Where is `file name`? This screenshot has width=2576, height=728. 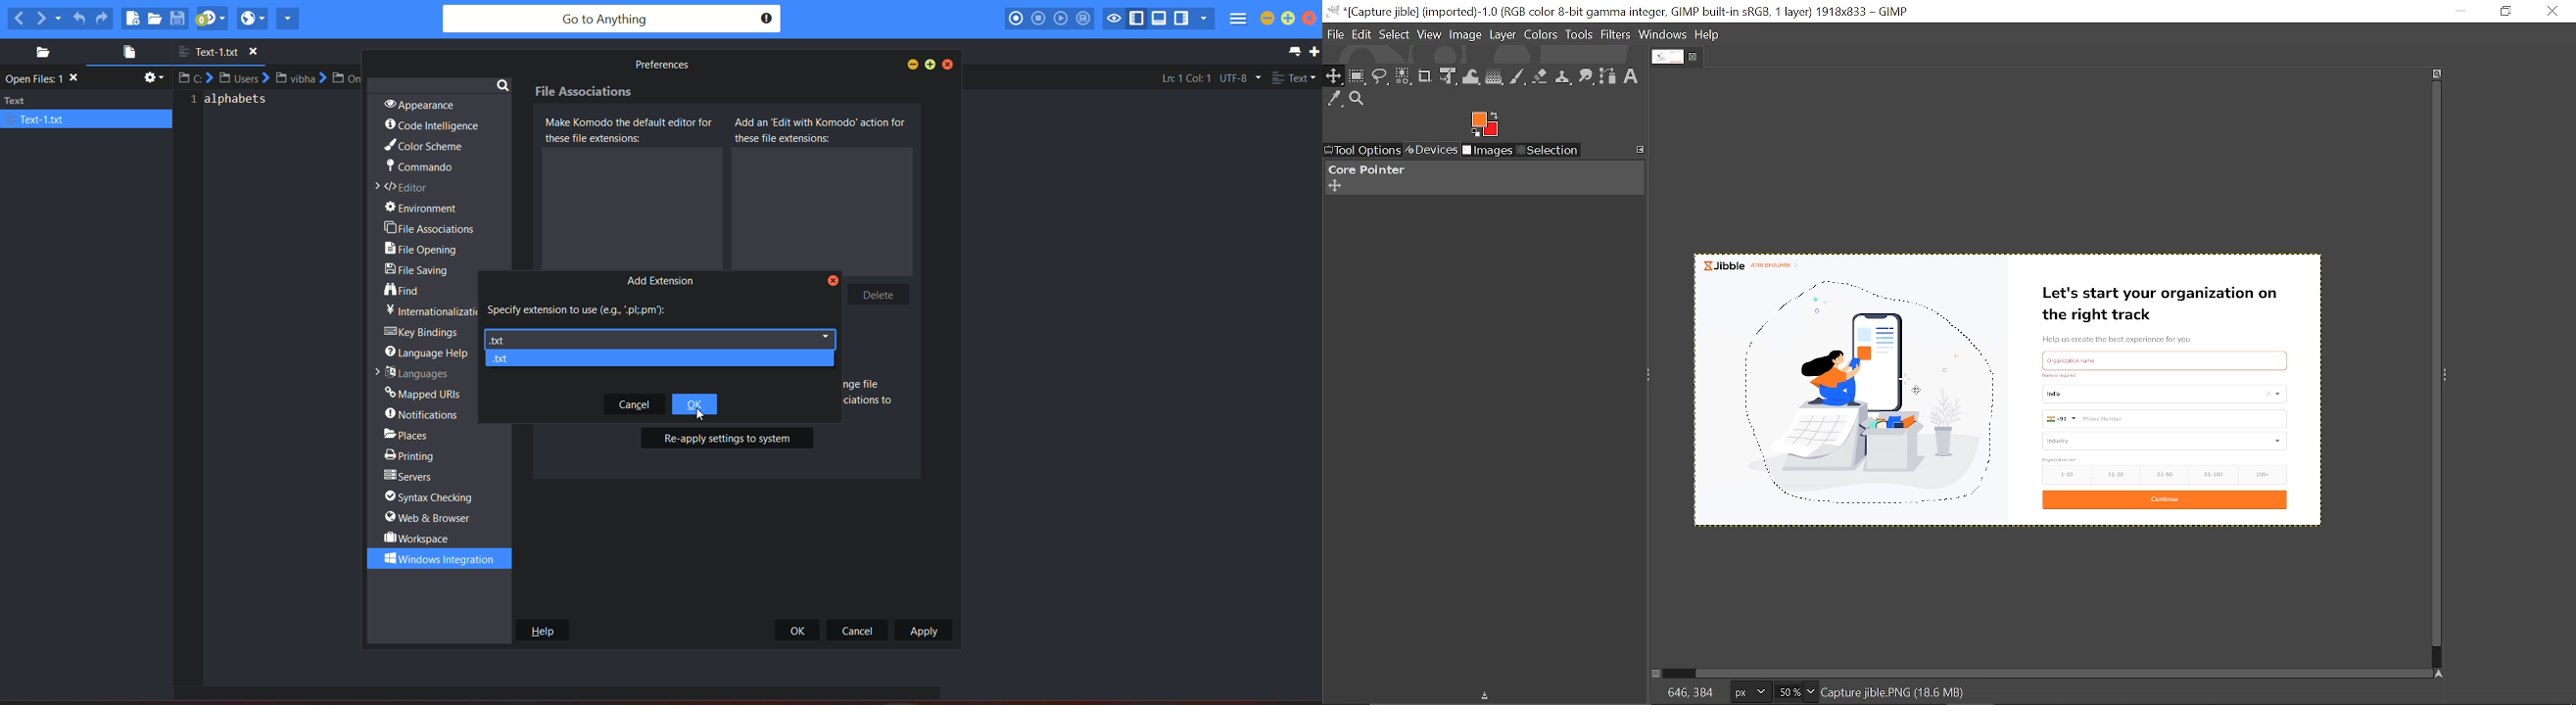 file name is located at coordinates (224, 52).